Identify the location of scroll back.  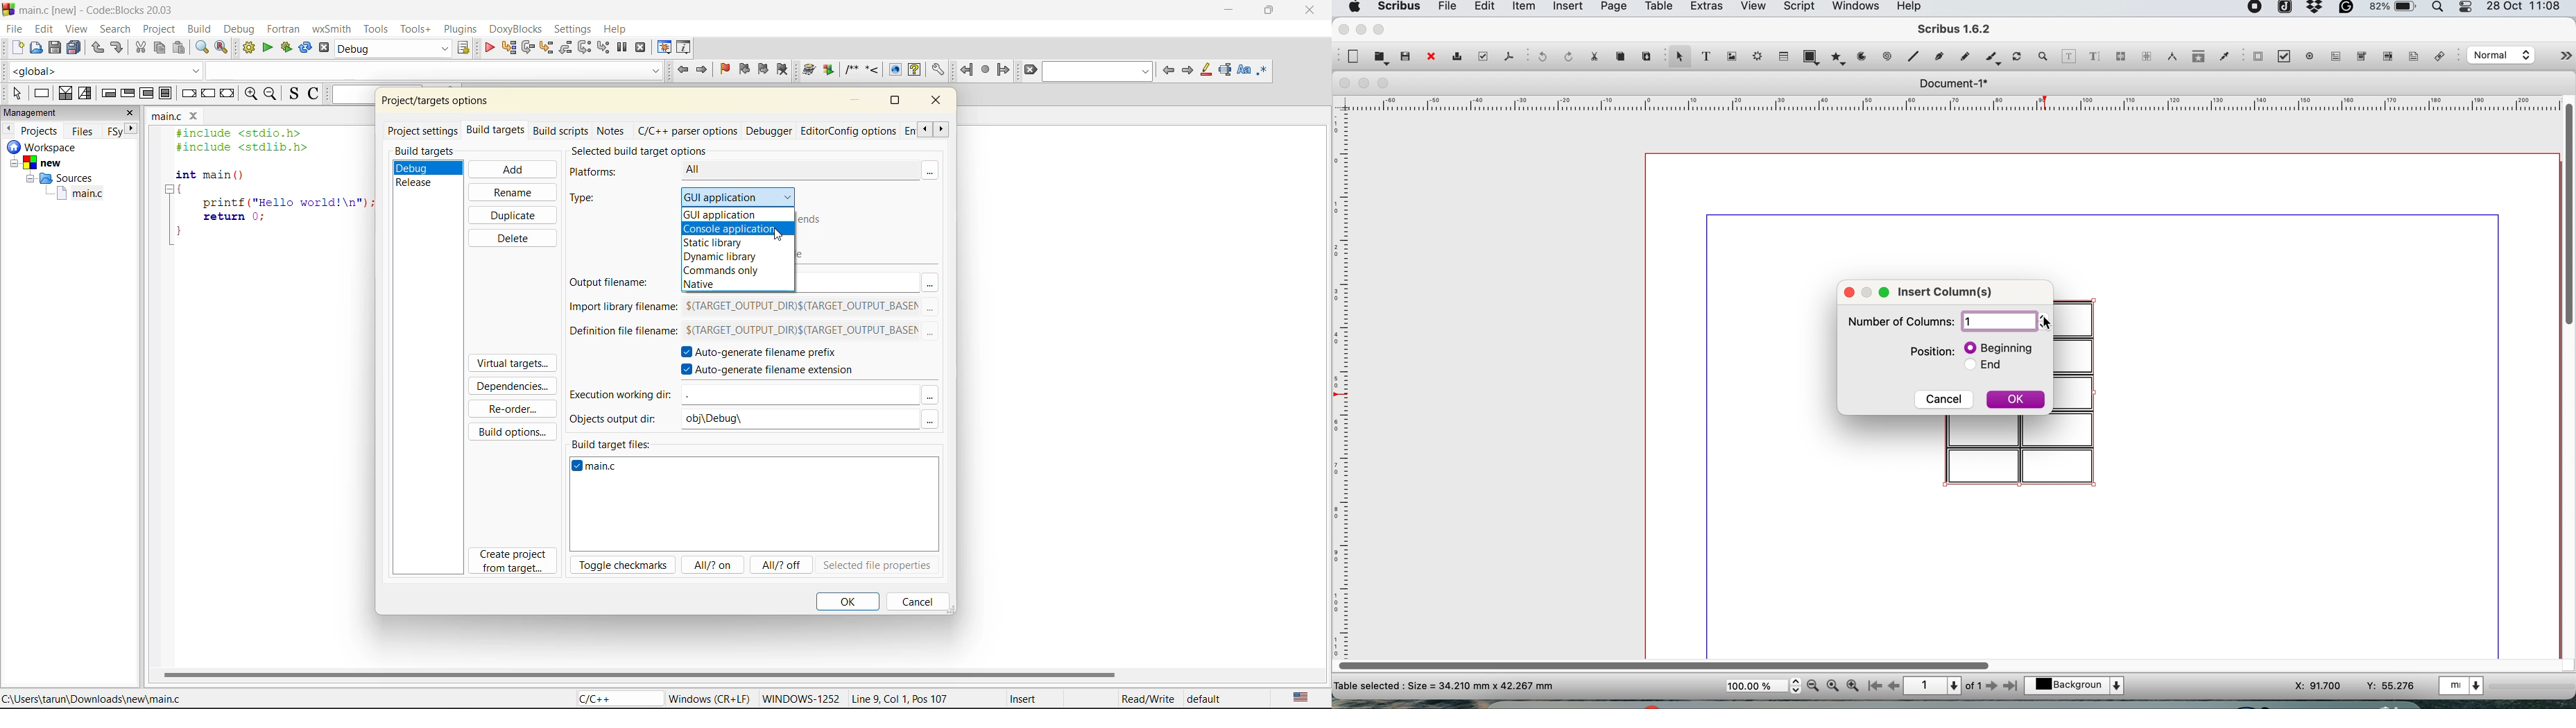
(922, 129).